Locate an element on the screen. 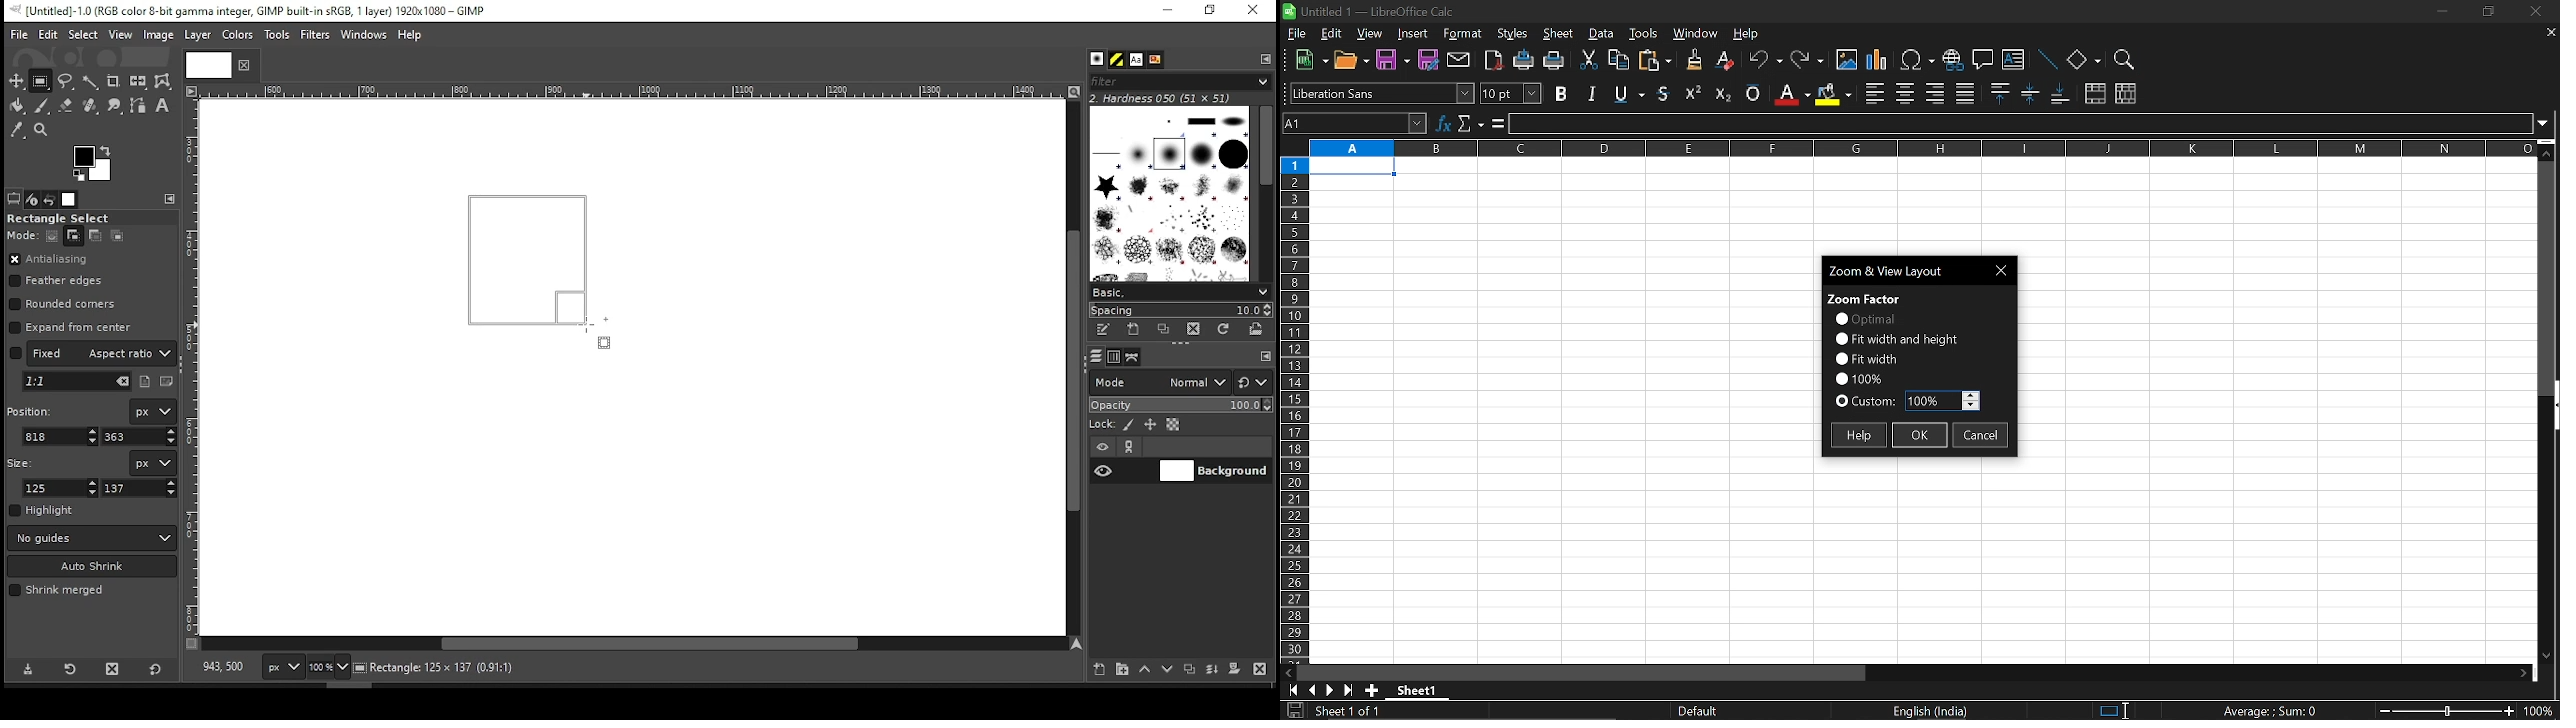 This screenshot has height=728, width=2576. print directly is located at coordinates (1524, 62).